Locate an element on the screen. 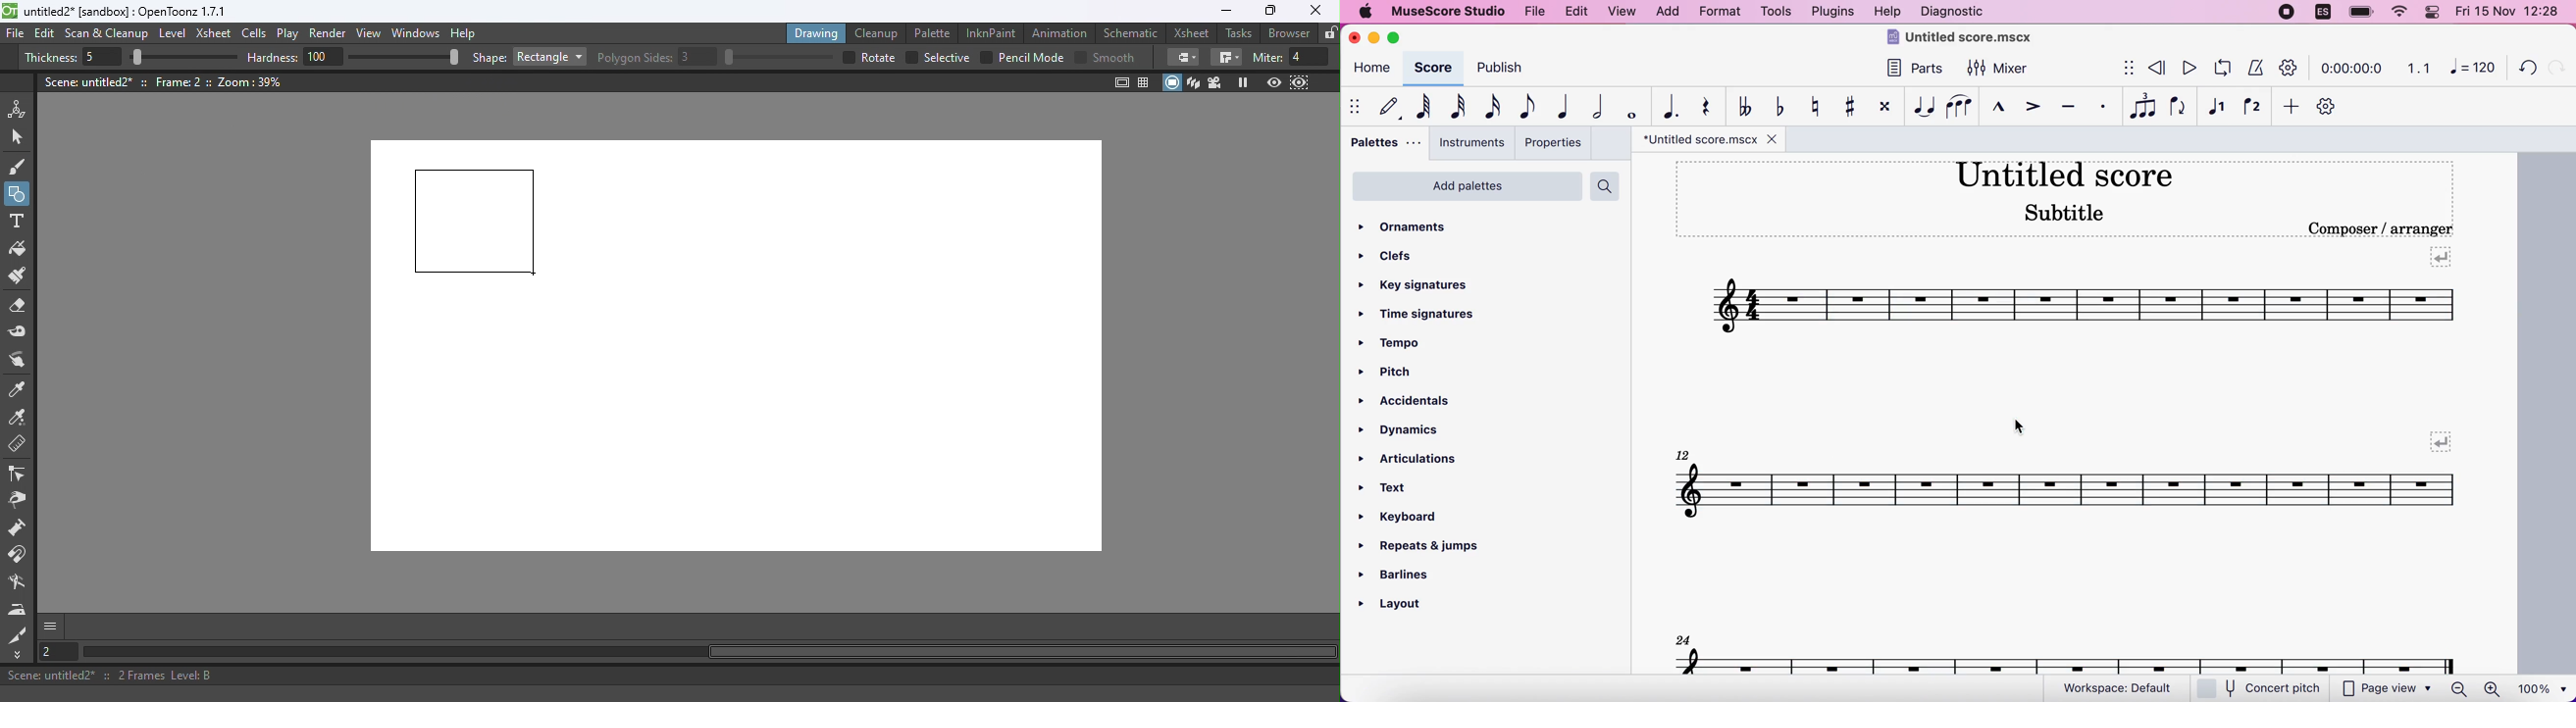  24 is located at coordinates (1683, 639).